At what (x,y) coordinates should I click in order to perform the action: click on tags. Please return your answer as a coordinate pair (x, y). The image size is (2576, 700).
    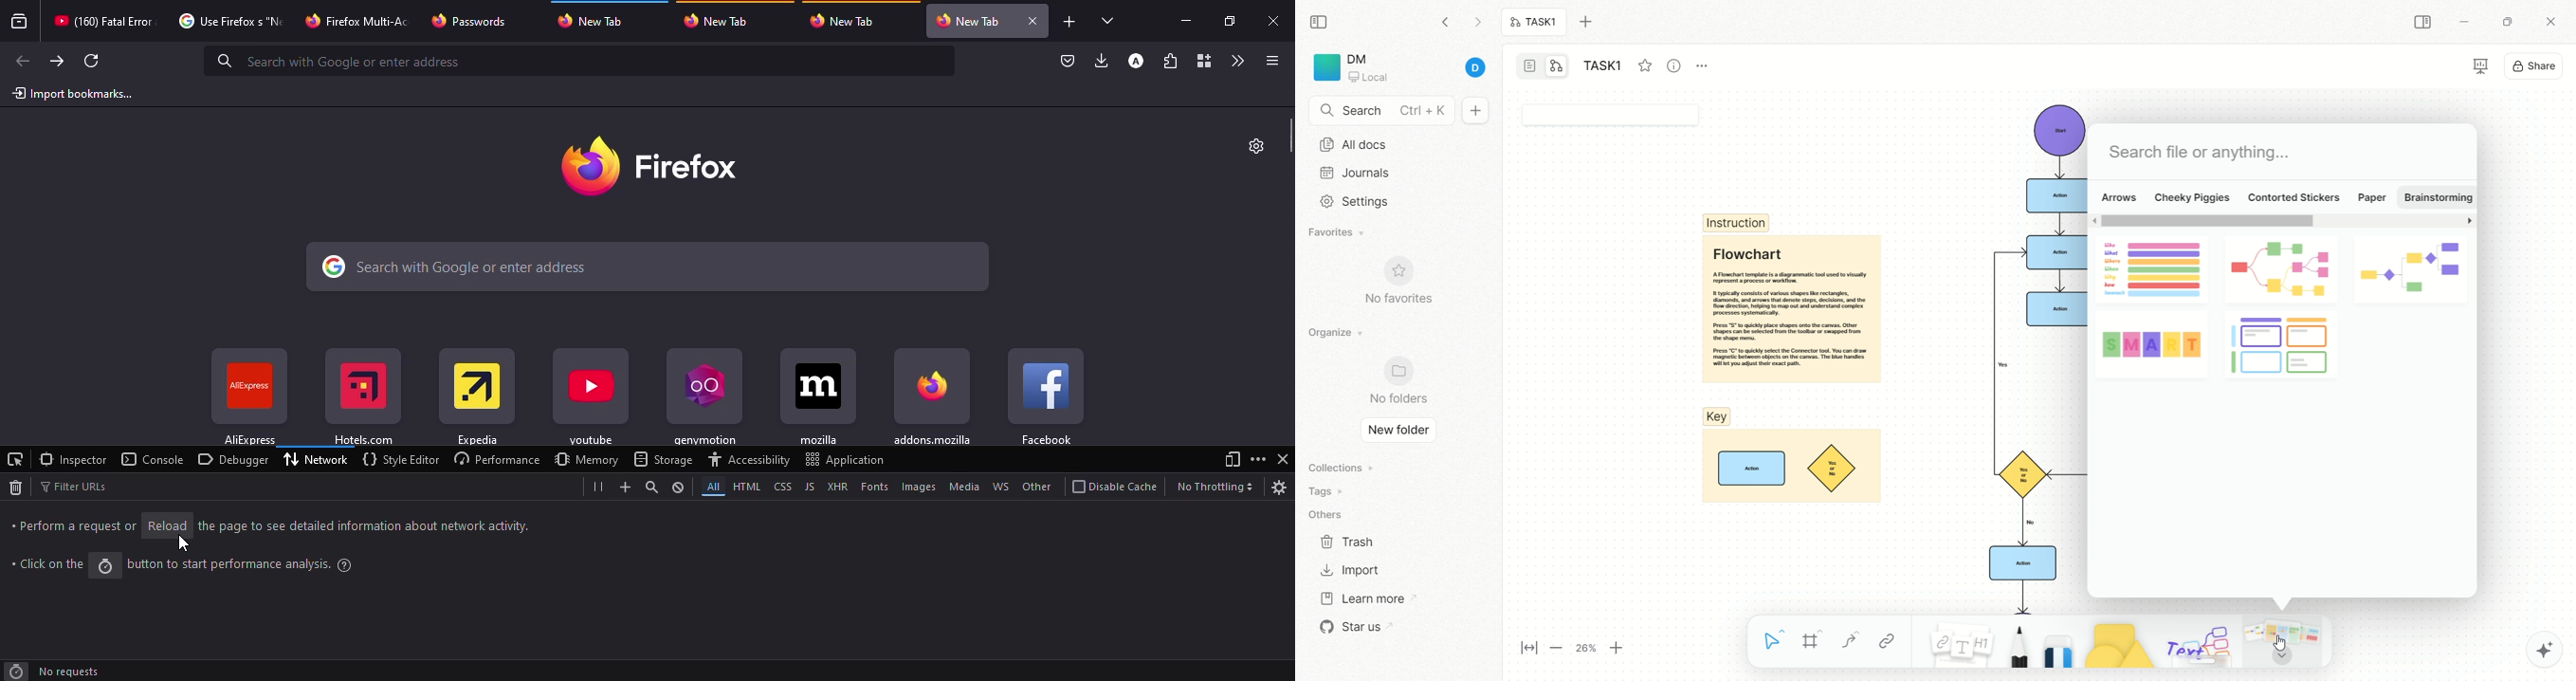
    Looking at the image, I should click on (1322, 491).